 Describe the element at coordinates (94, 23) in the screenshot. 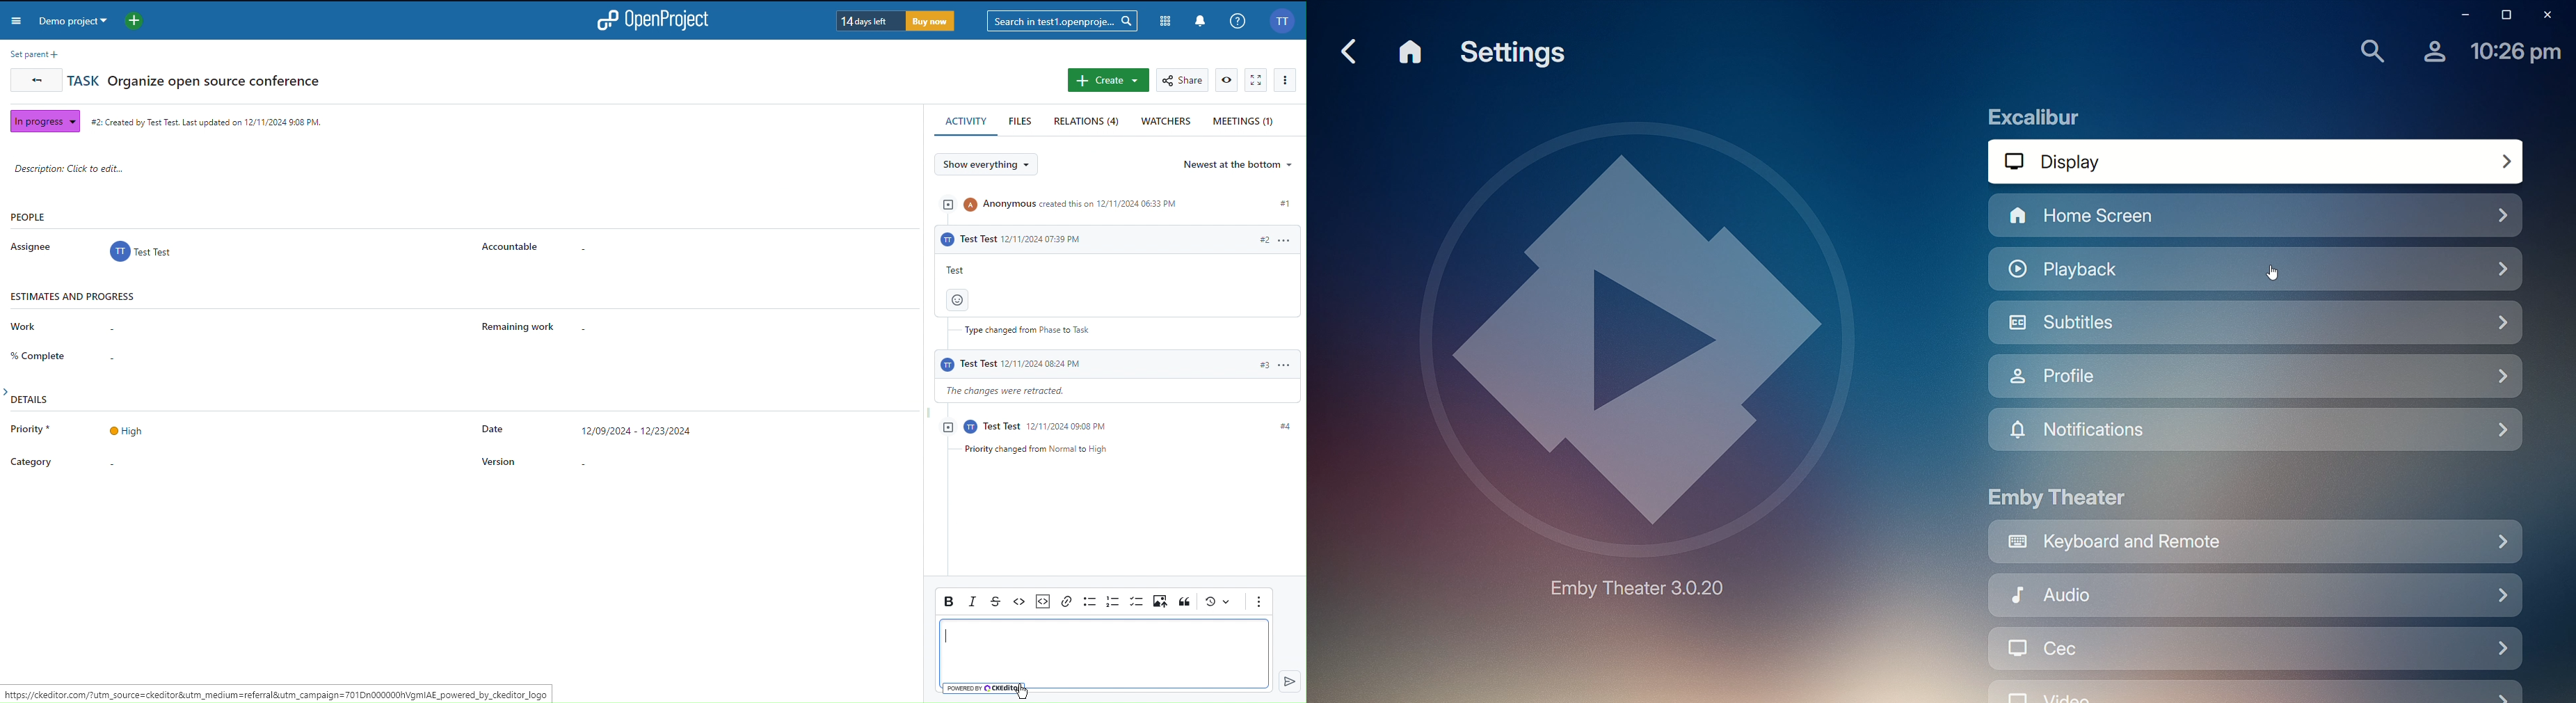

I see `Demo Projecy` at that location.